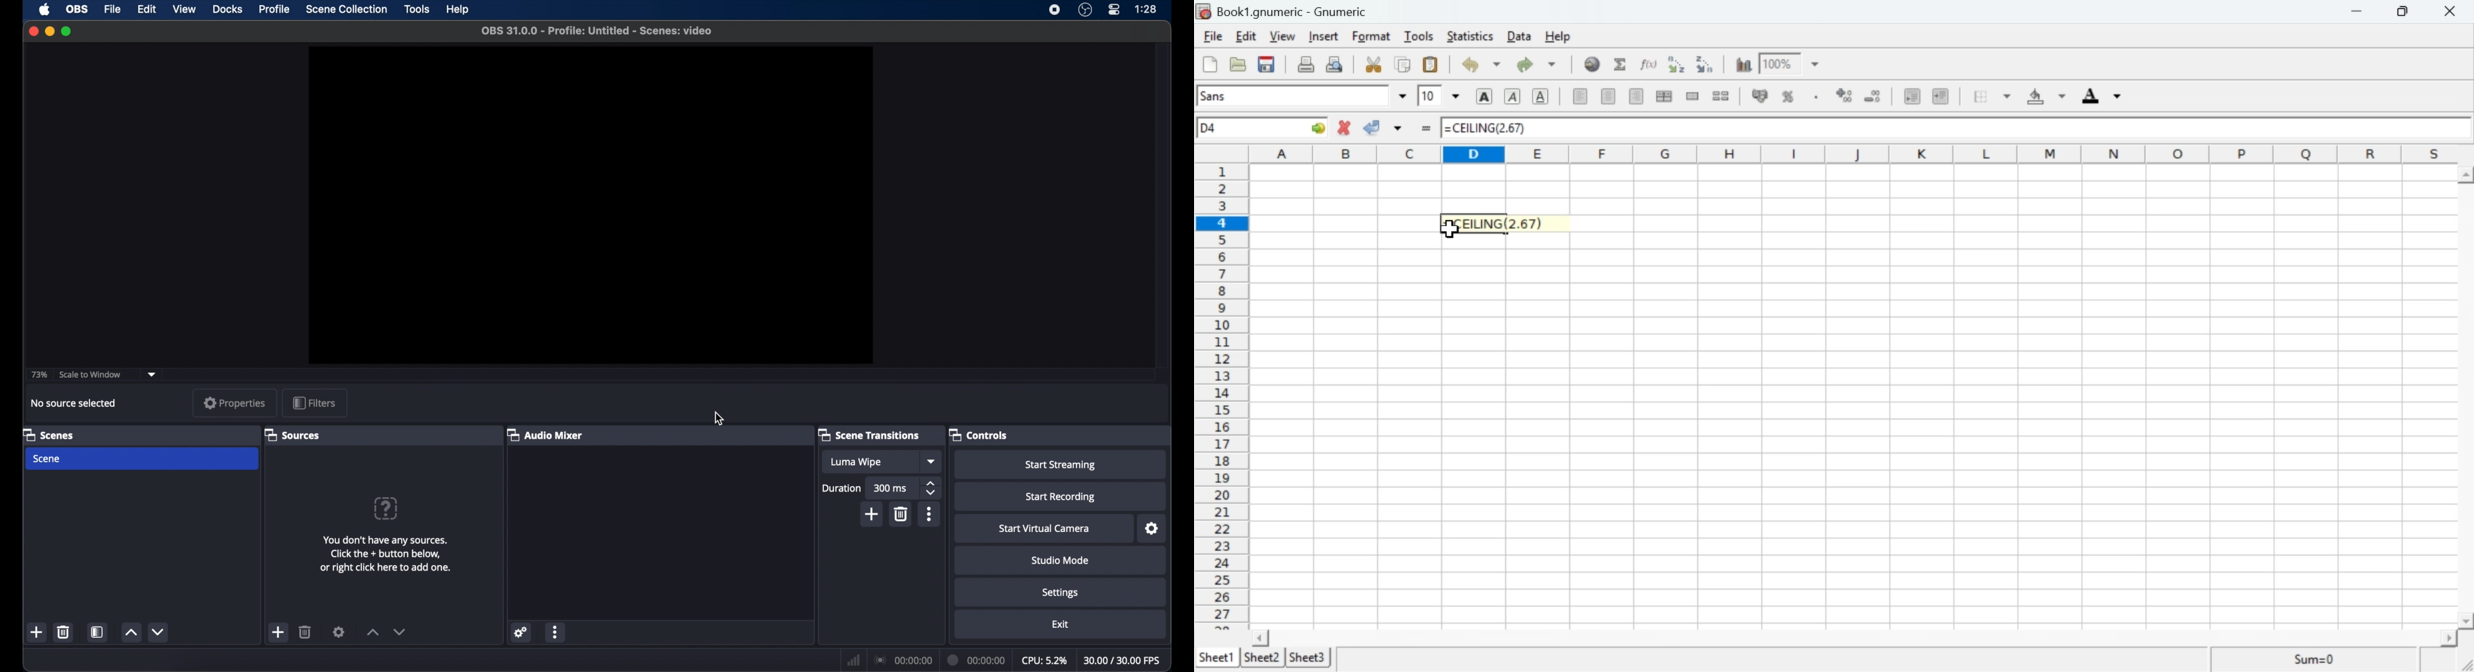  What do you see at coordinates (184, 10) in the screenshot?
I see `view` at bounding box center [184, 10].